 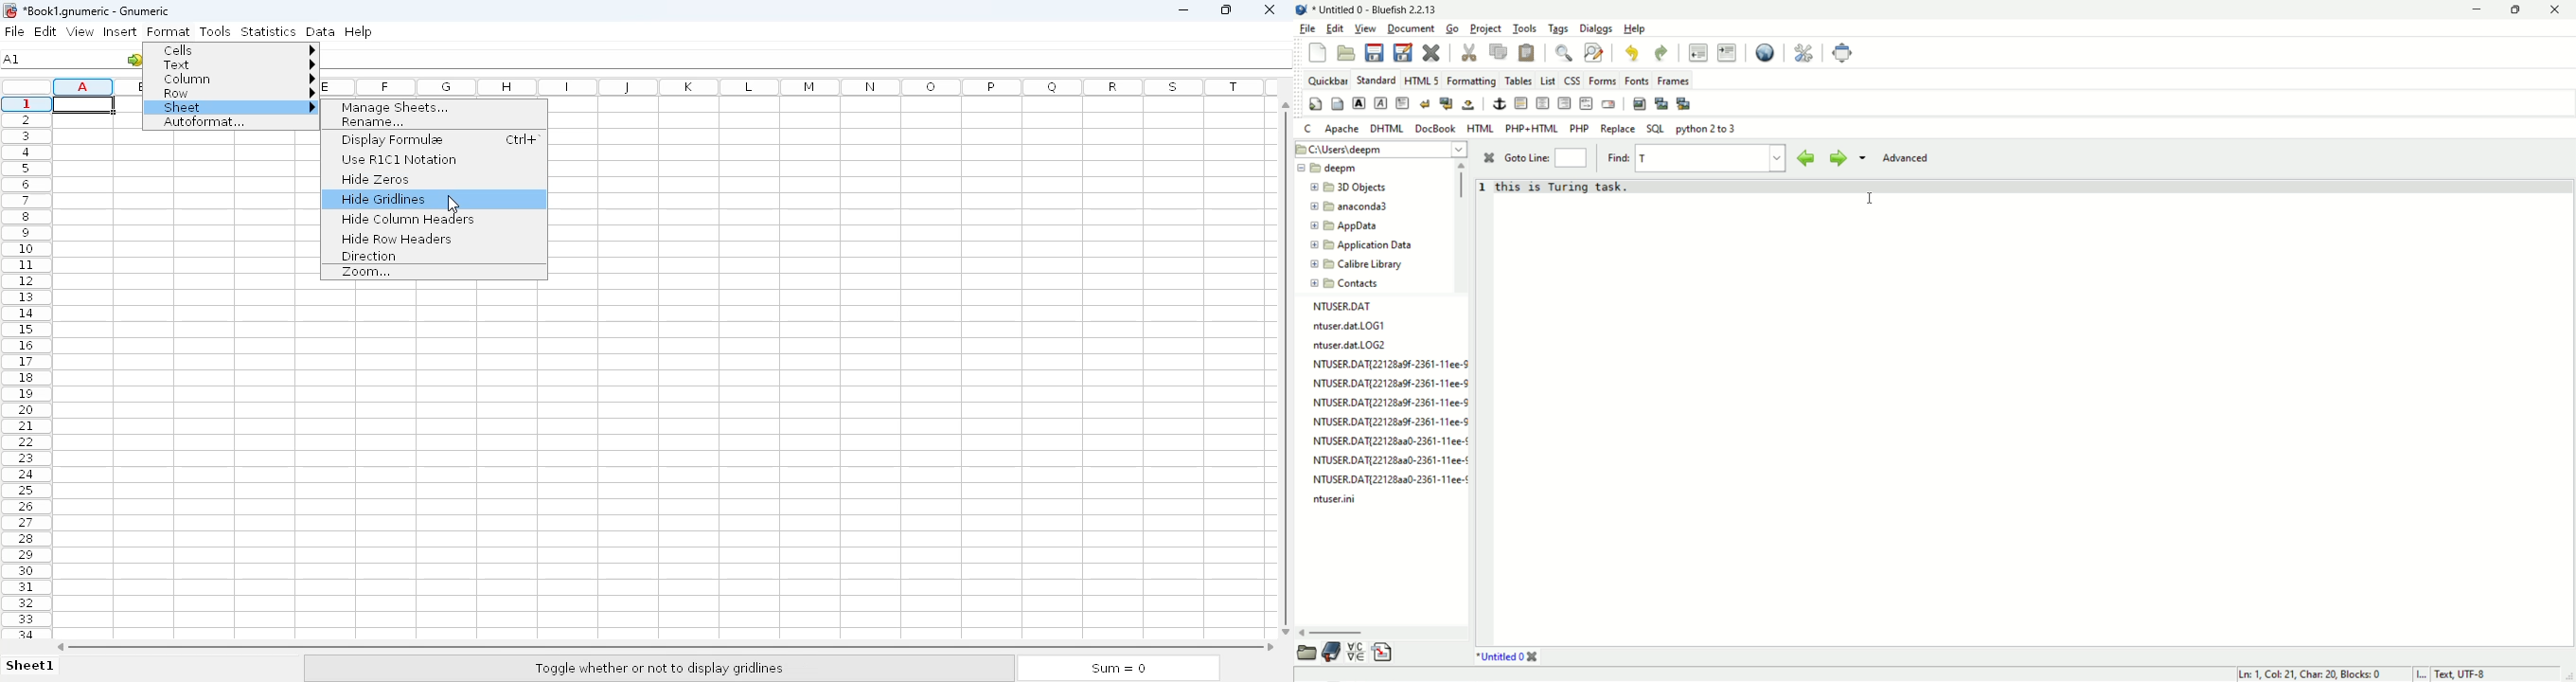 What do you see at coordinates (1596, 28) in the screenshot?
I see `Dialogs` at bounding box center [1596, 28].